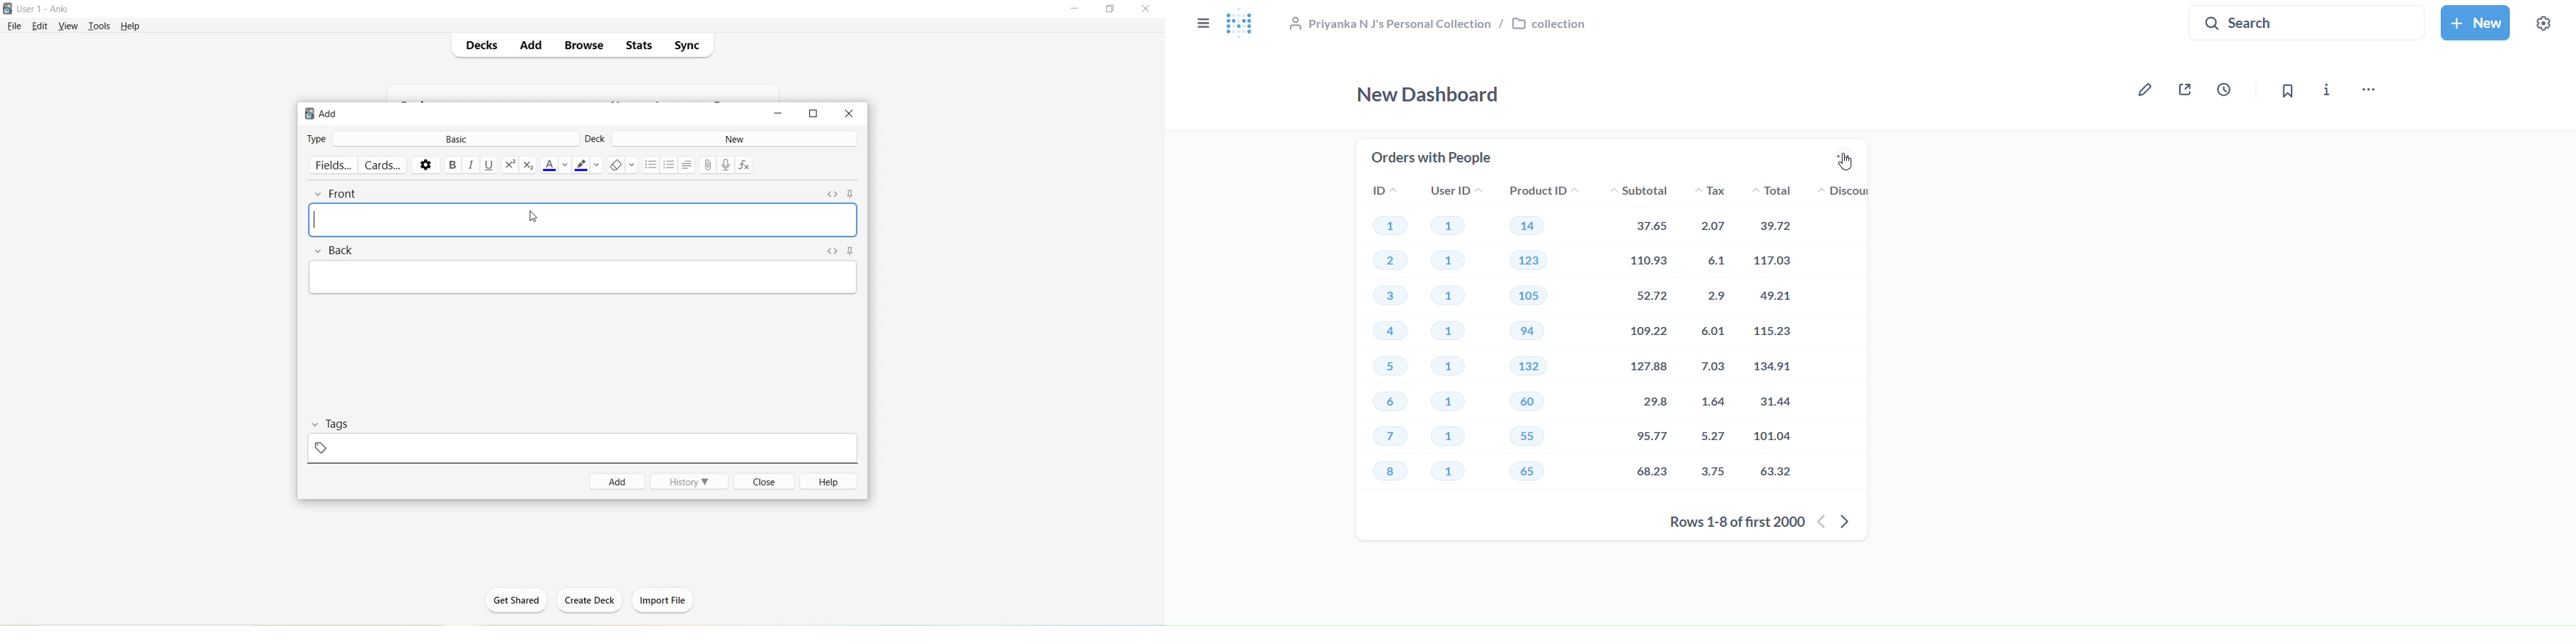 The height and width of the screenshot is (644, 2576). Describe the element at coordinates (320, 195) in the screenshot. I see `Collapse field` at that location.